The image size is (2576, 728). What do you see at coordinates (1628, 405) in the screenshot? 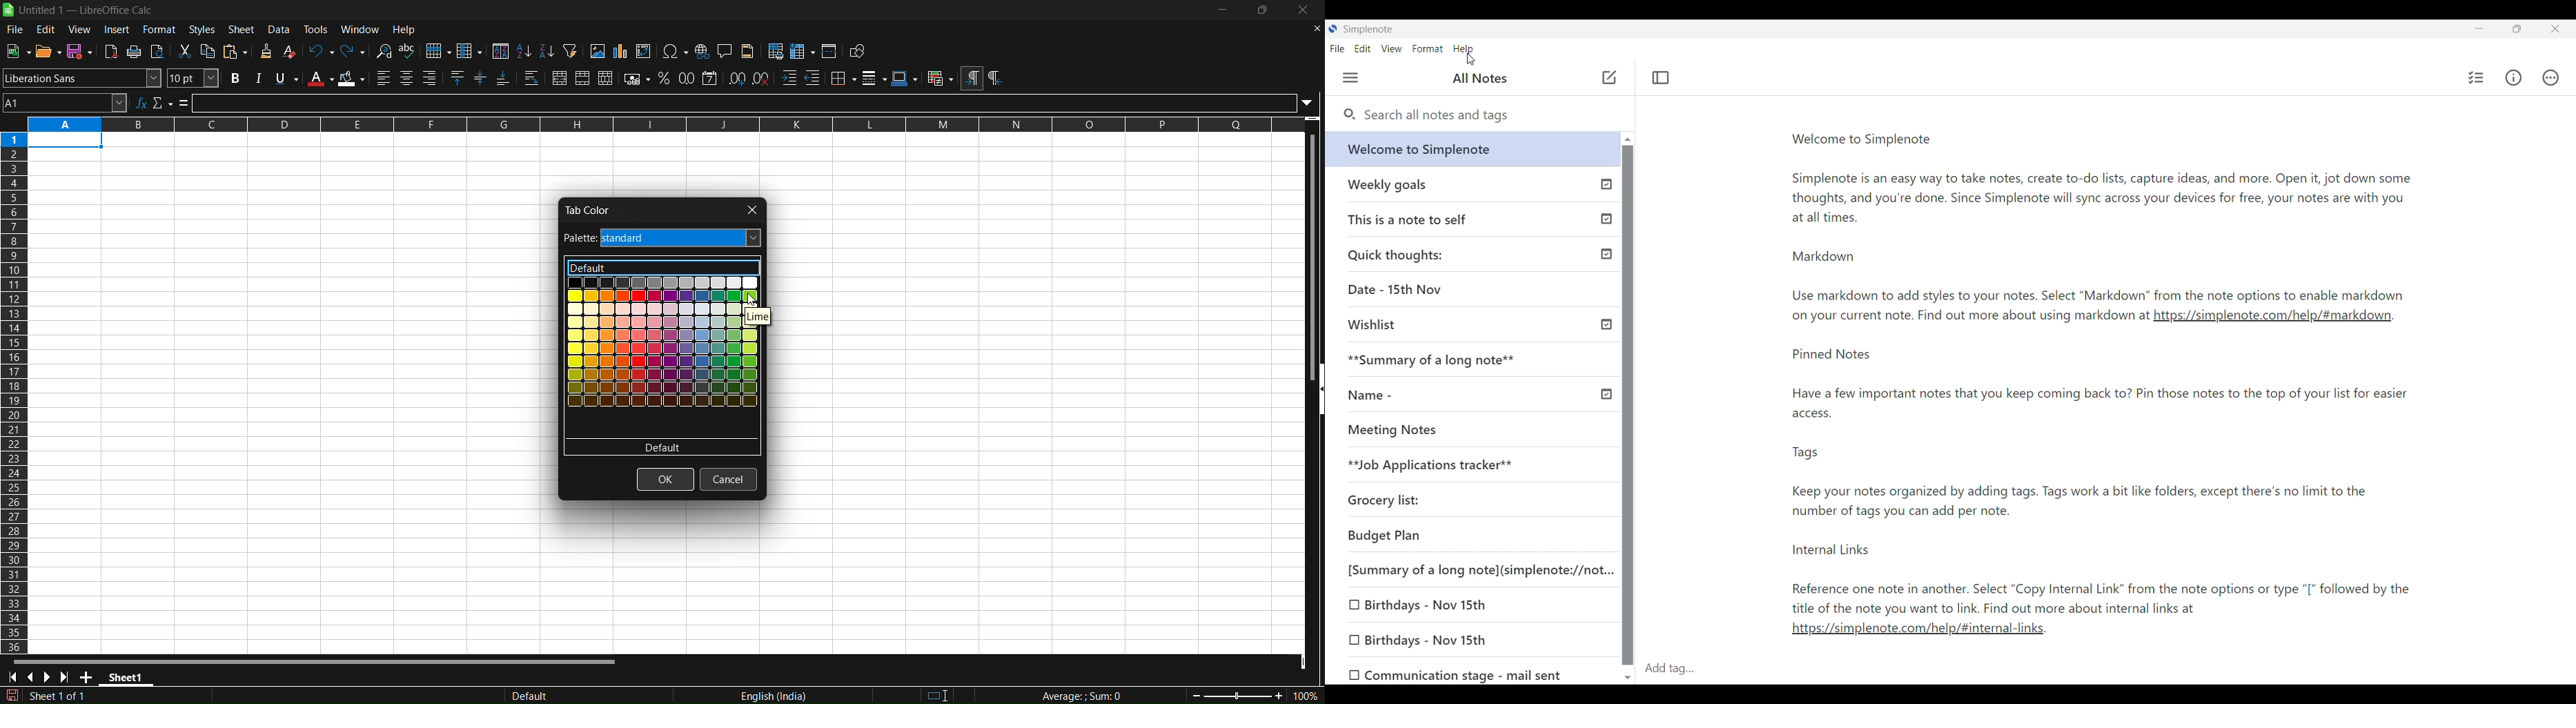
I see `Vertical slide bar` at bounding box center [1628, 405].